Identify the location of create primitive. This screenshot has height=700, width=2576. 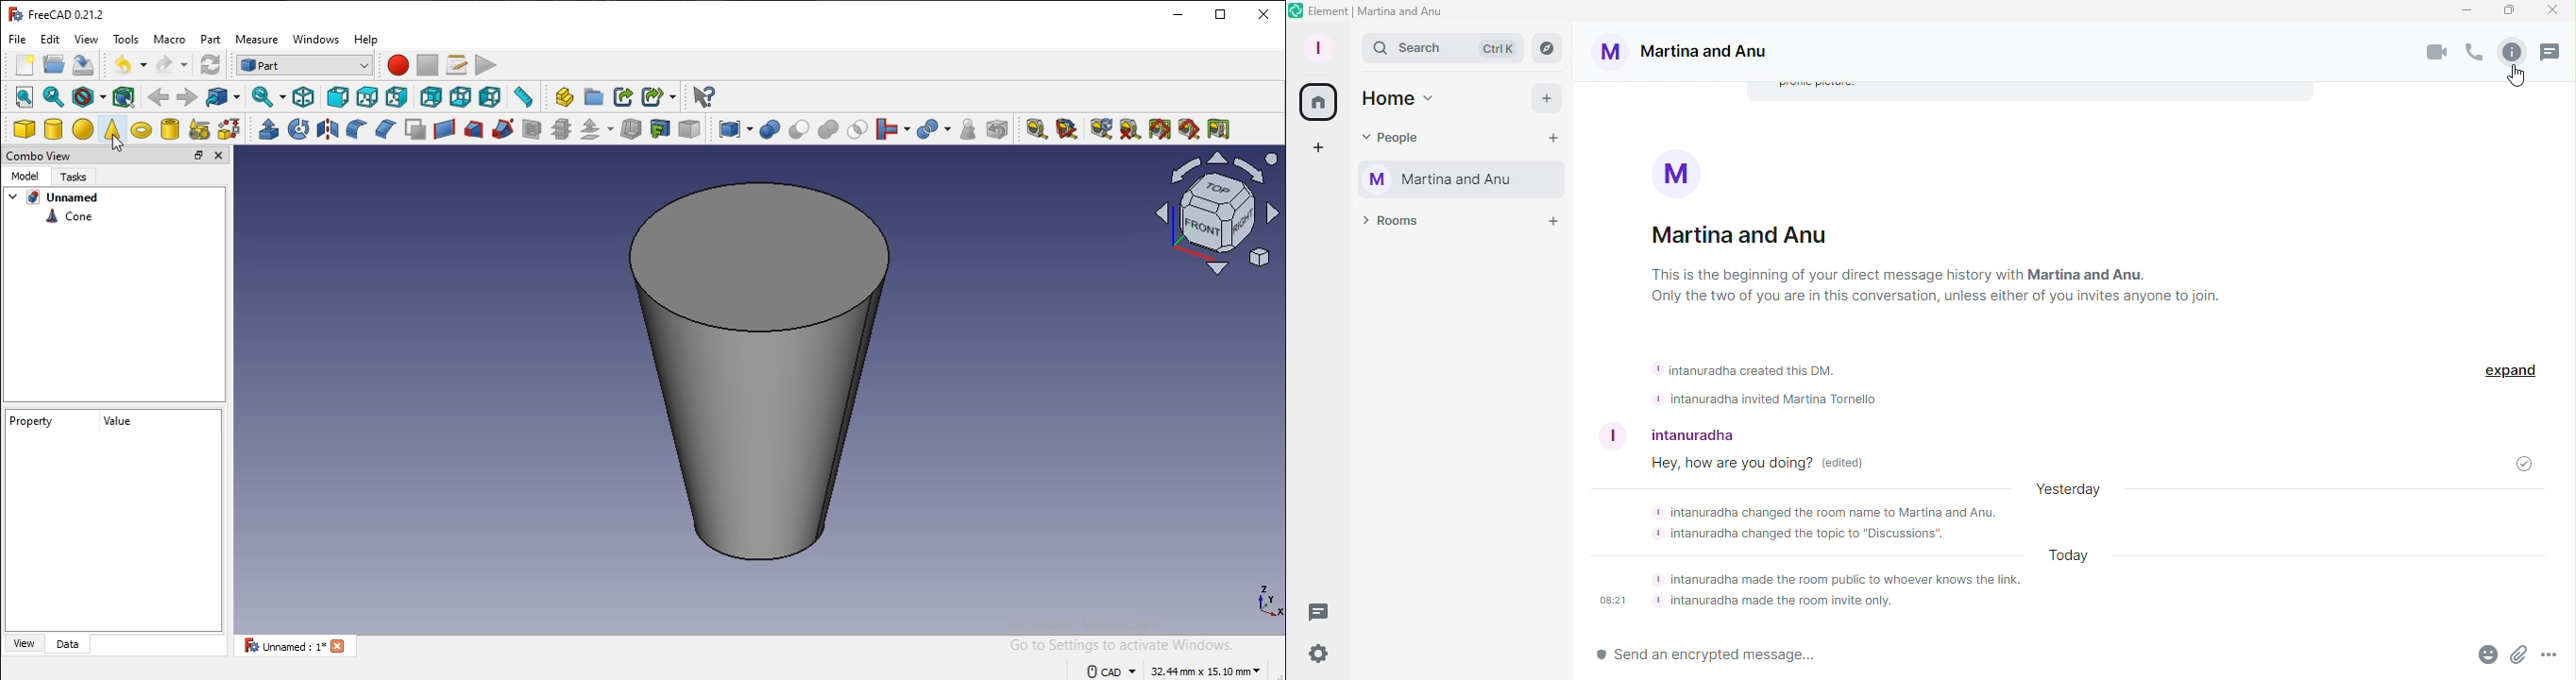
(228, 130).